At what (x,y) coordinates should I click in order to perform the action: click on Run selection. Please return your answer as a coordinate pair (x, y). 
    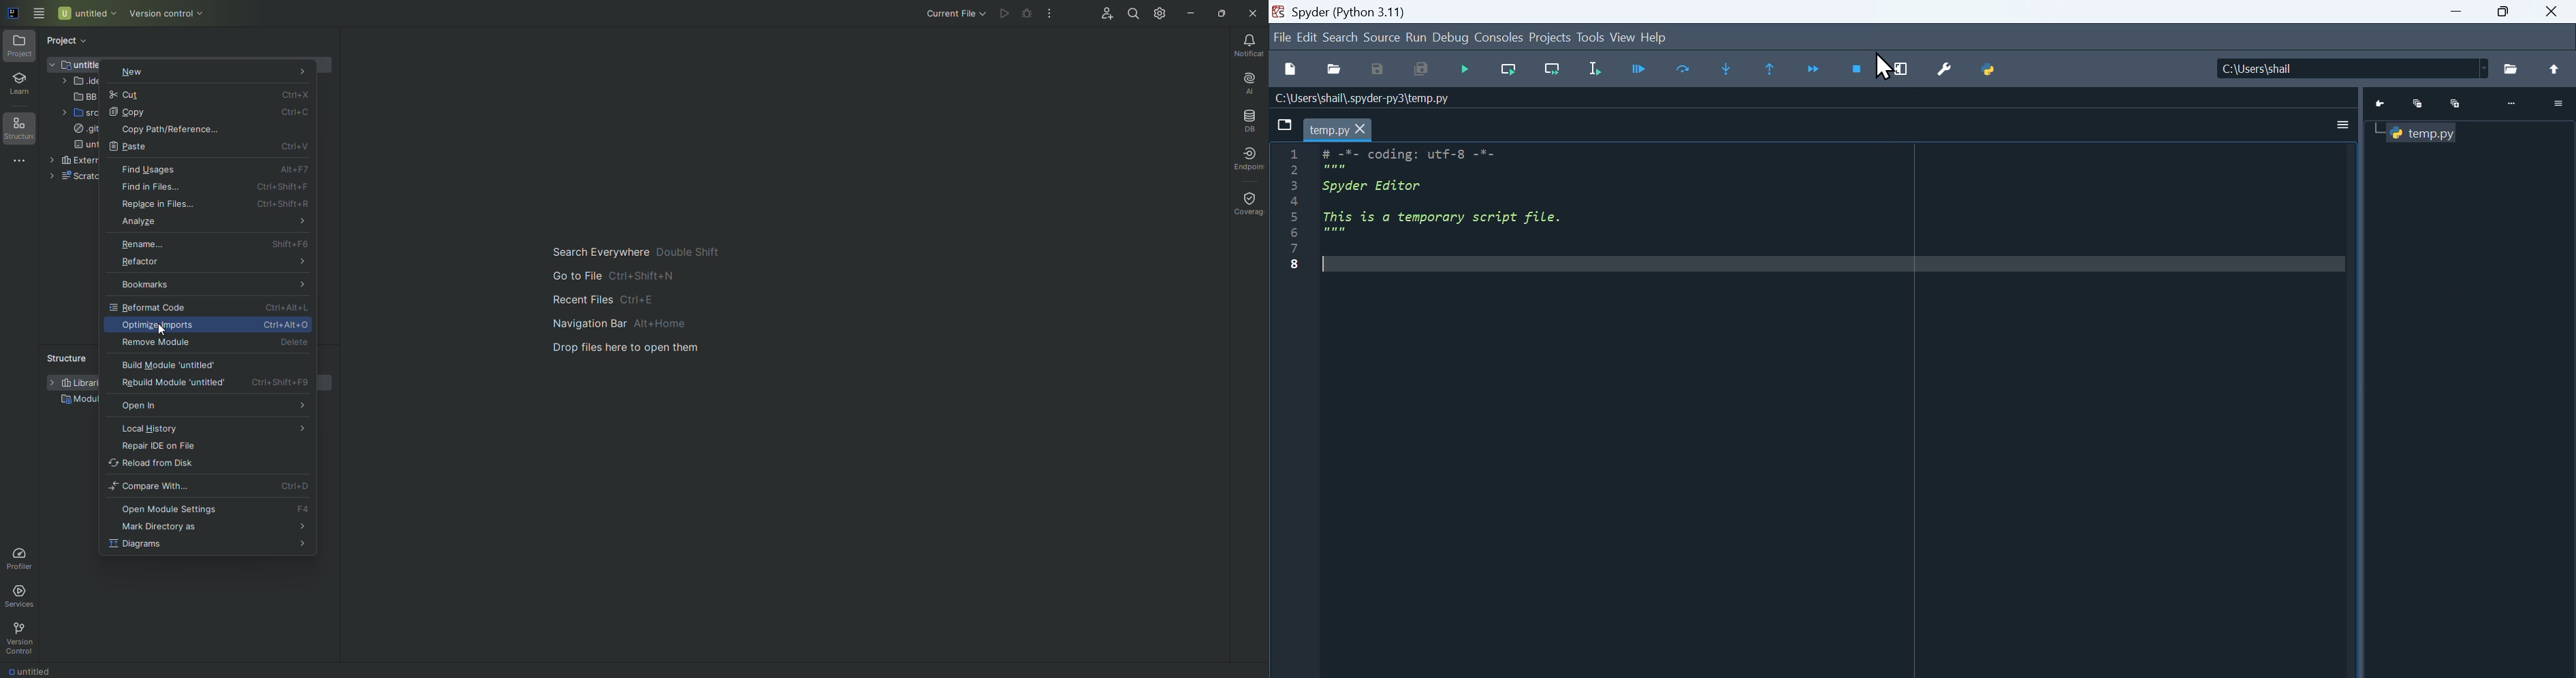
    Looking at the image, I should click on (1597, 69).